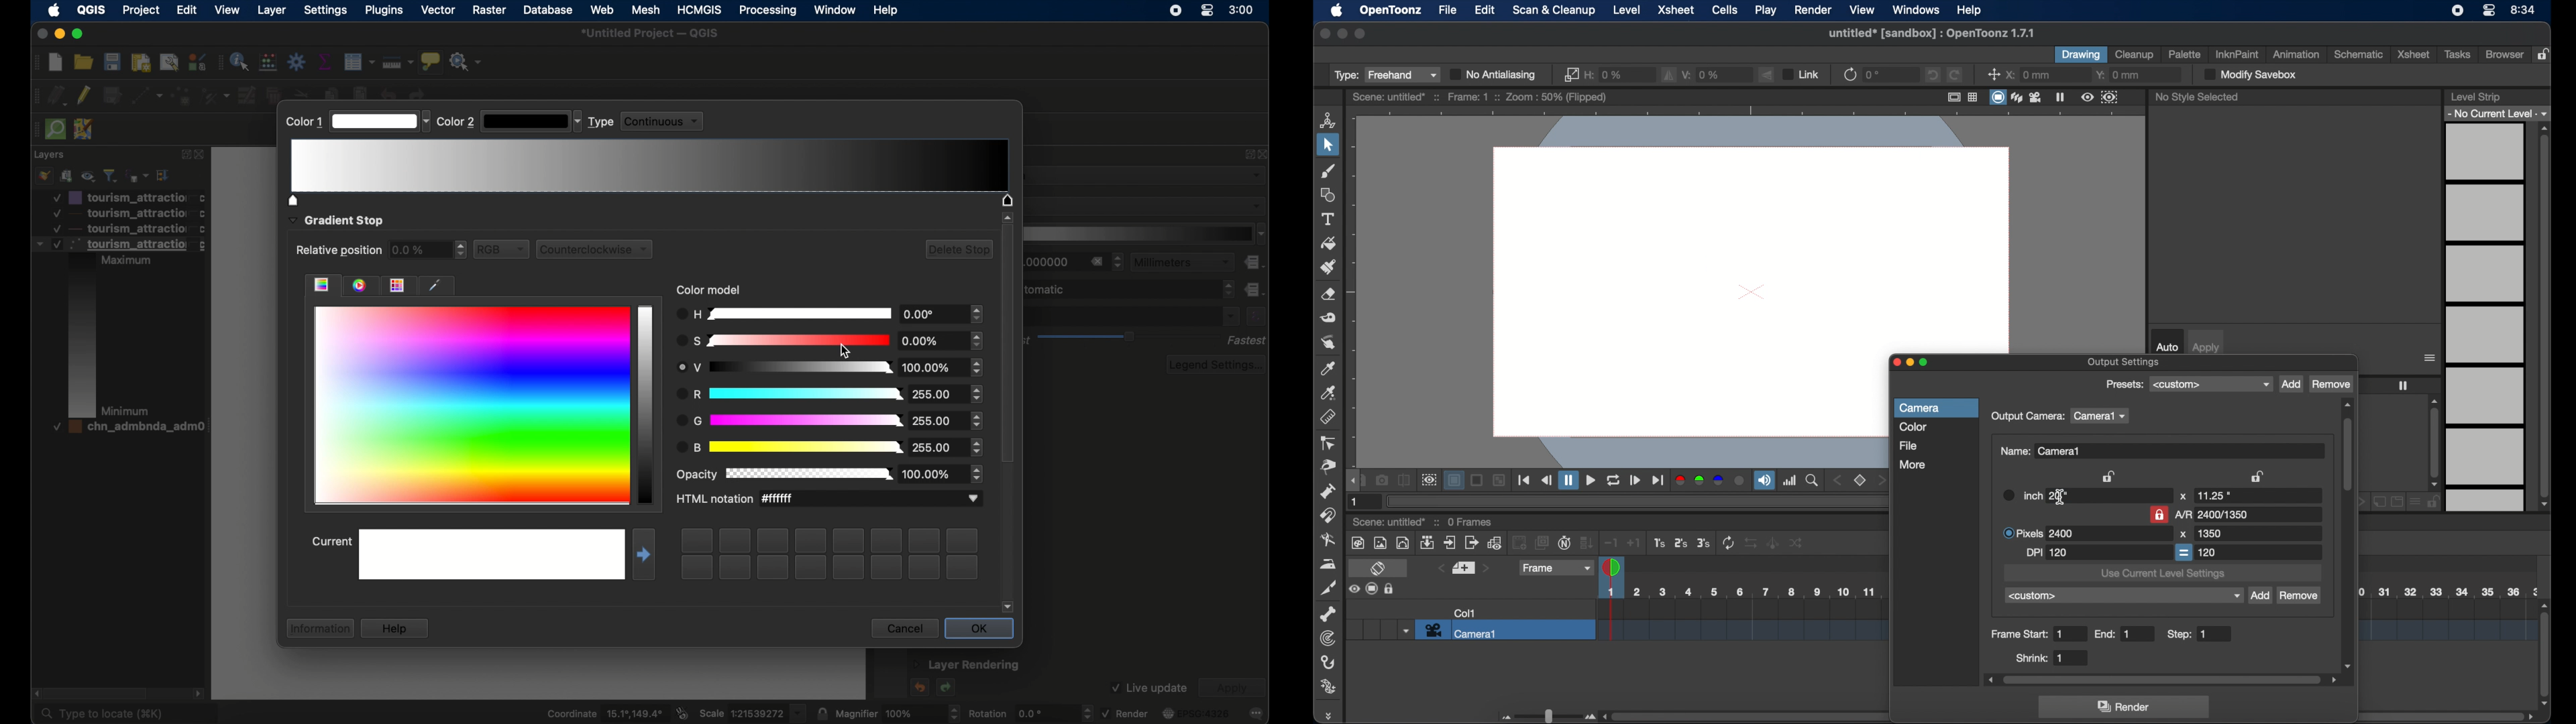  Describe the element at coordinates (199, 692) in the screenshot. I see `scroll right arrow` at that location.